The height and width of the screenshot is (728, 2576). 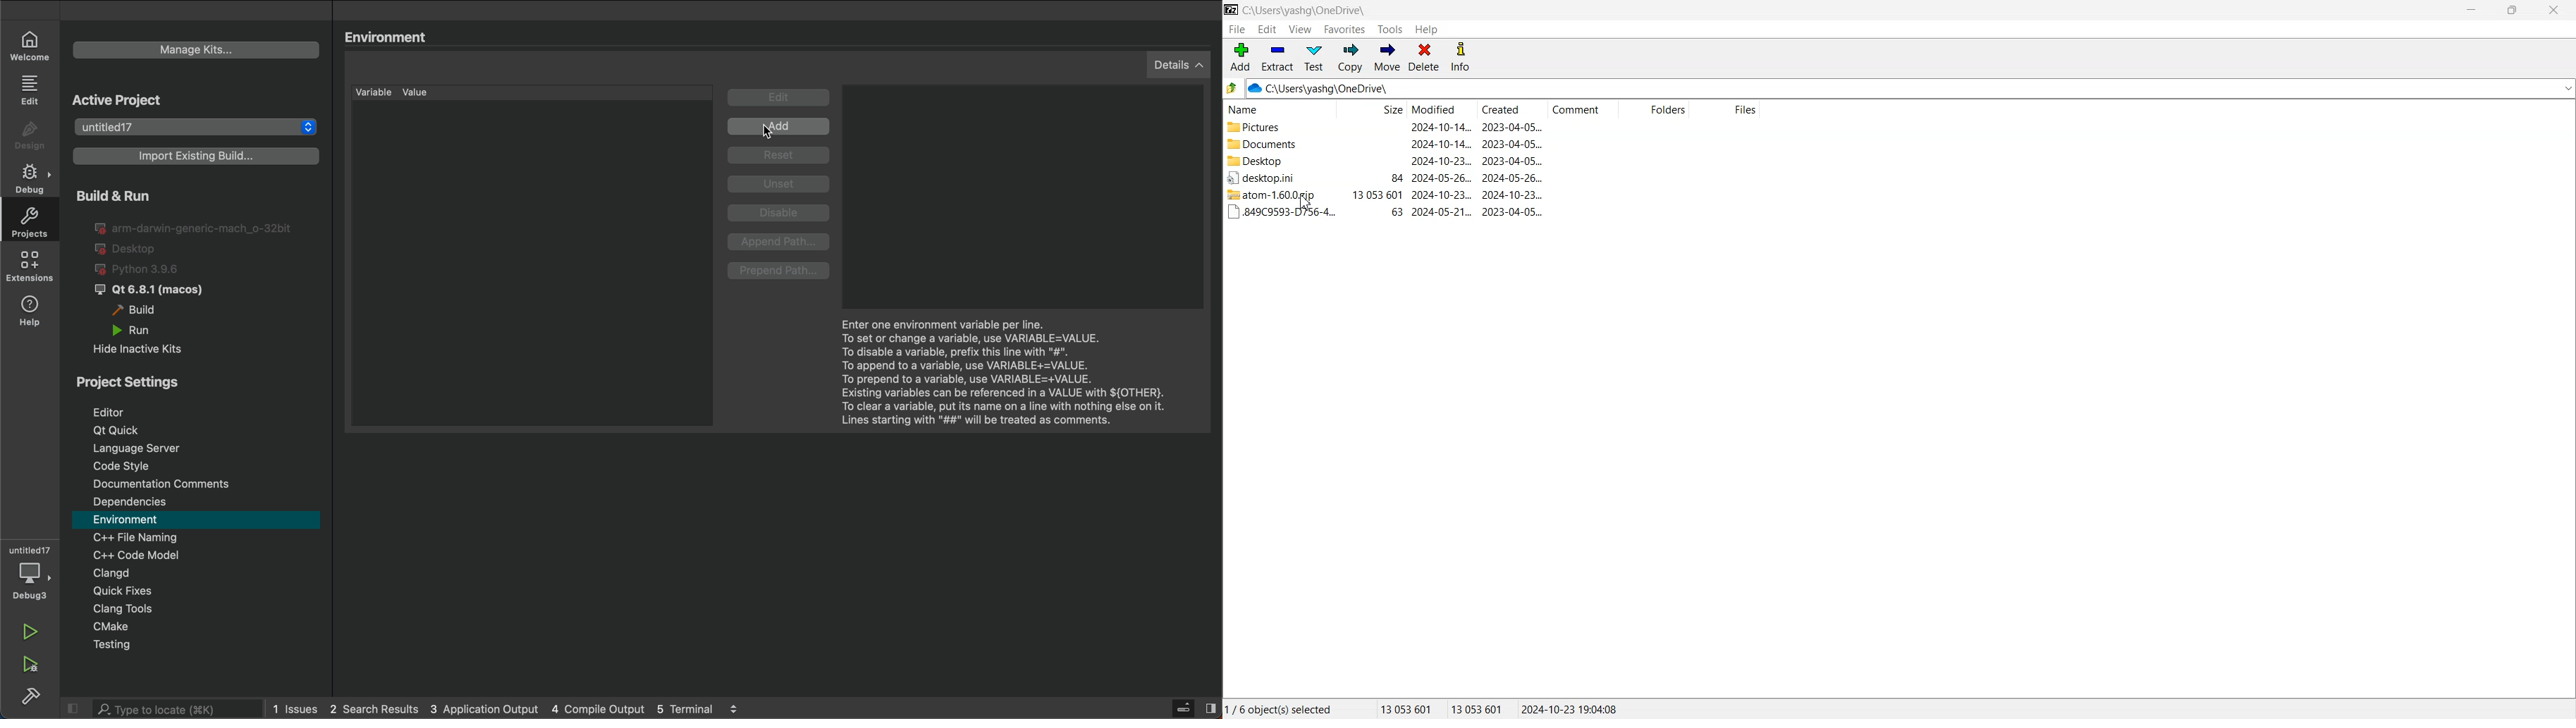 I want to click on file naming, so click(x=199, y=537).